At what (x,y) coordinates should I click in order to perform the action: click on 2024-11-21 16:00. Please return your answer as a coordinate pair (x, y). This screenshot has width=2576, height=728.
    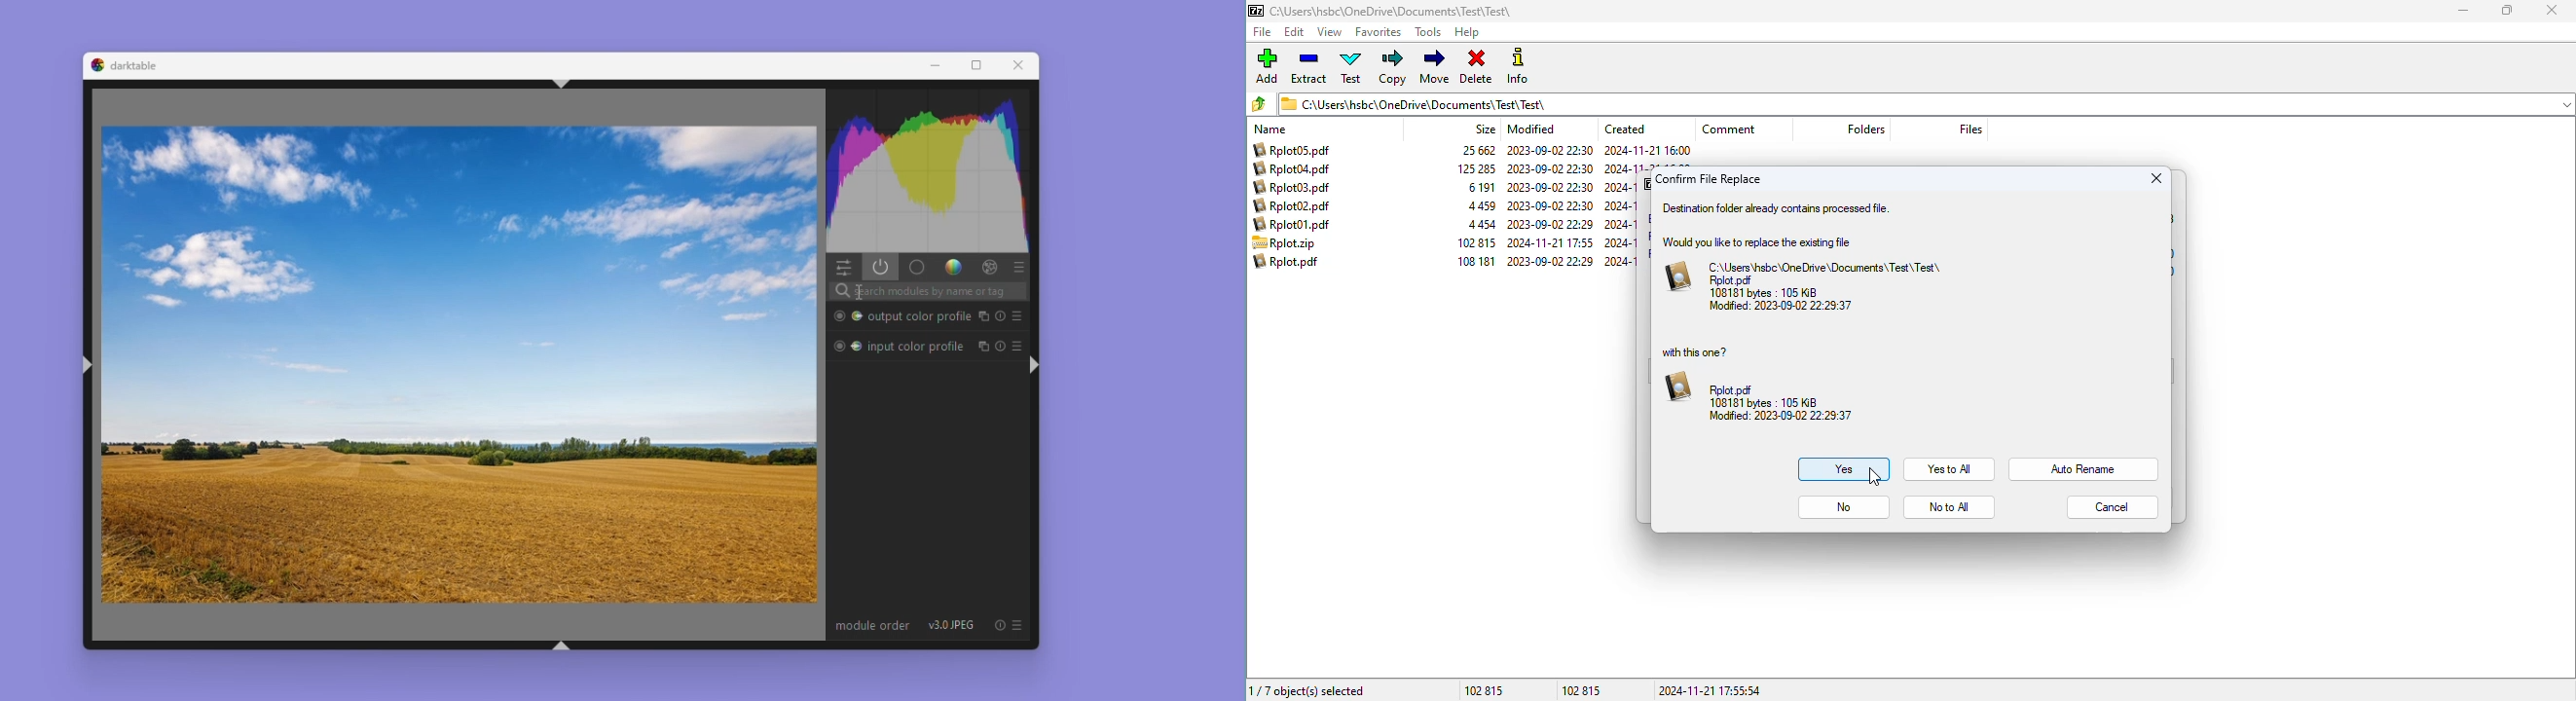
    Looking at the image, I should click on (1648, 150).